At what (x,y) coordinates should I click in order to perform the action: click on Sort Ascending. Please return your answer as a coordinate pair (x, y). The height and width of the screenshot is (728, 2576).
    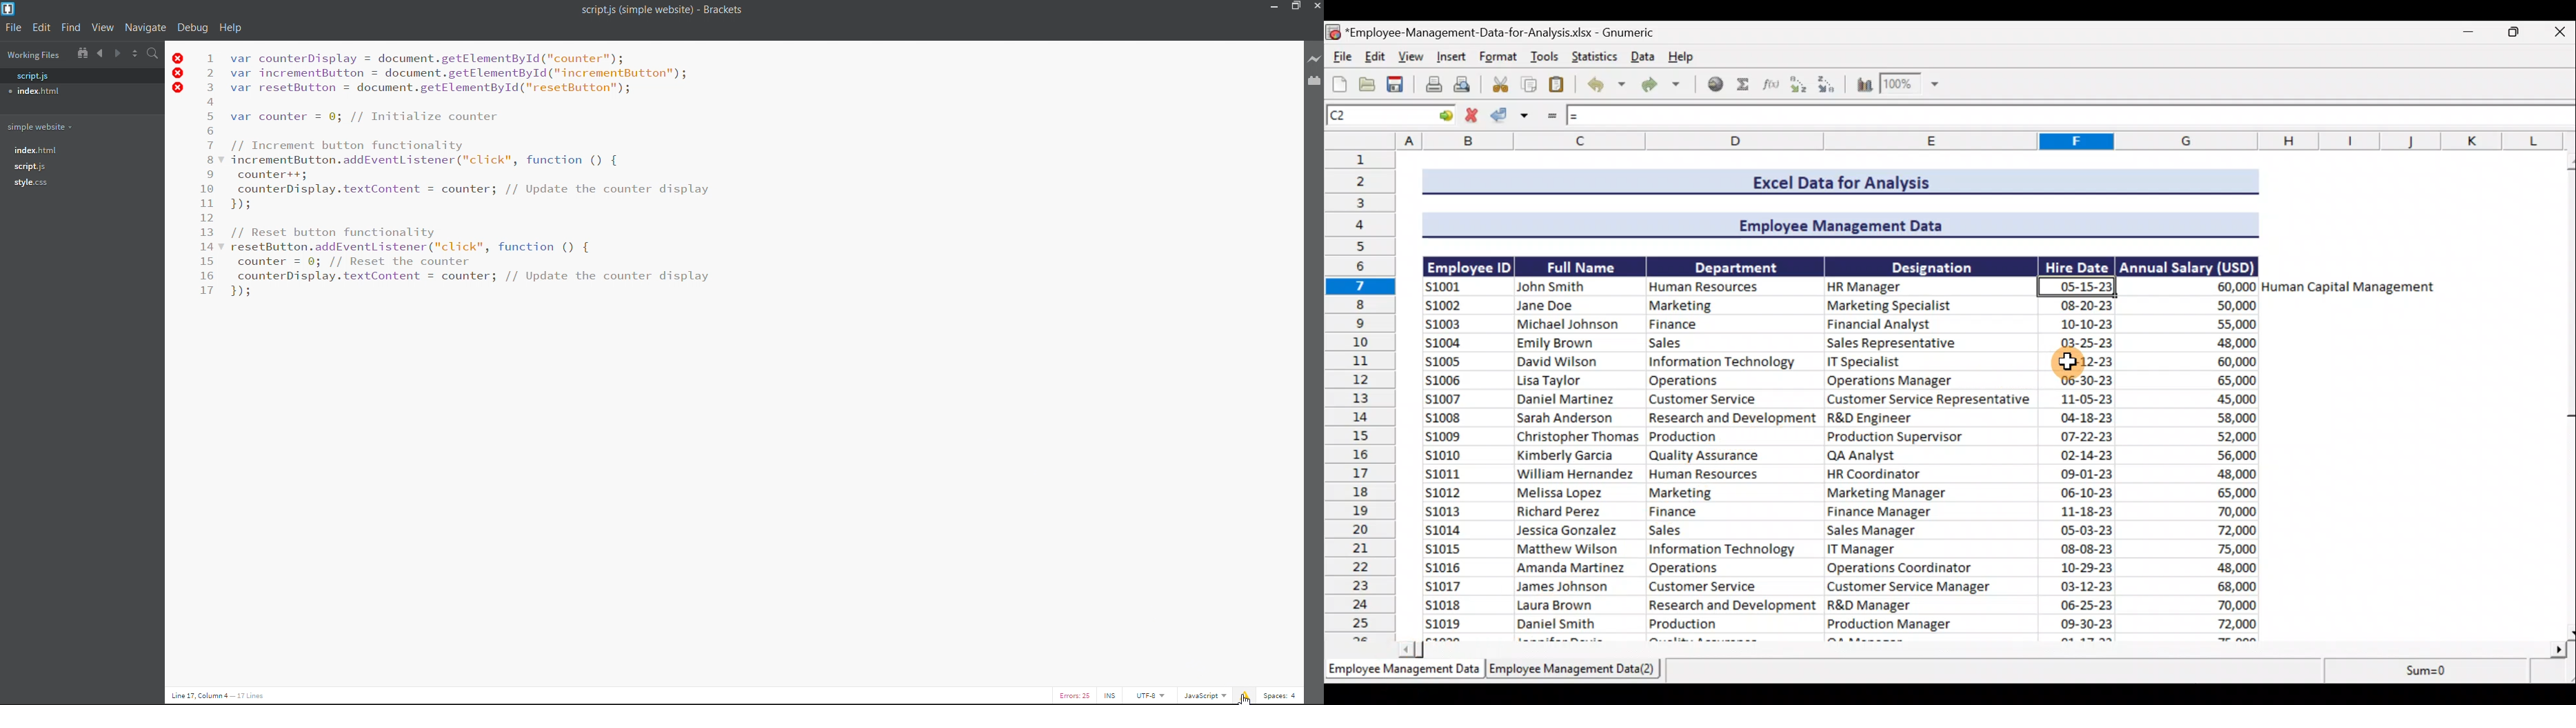
    Looking at the image, I should click on (1801, 85).